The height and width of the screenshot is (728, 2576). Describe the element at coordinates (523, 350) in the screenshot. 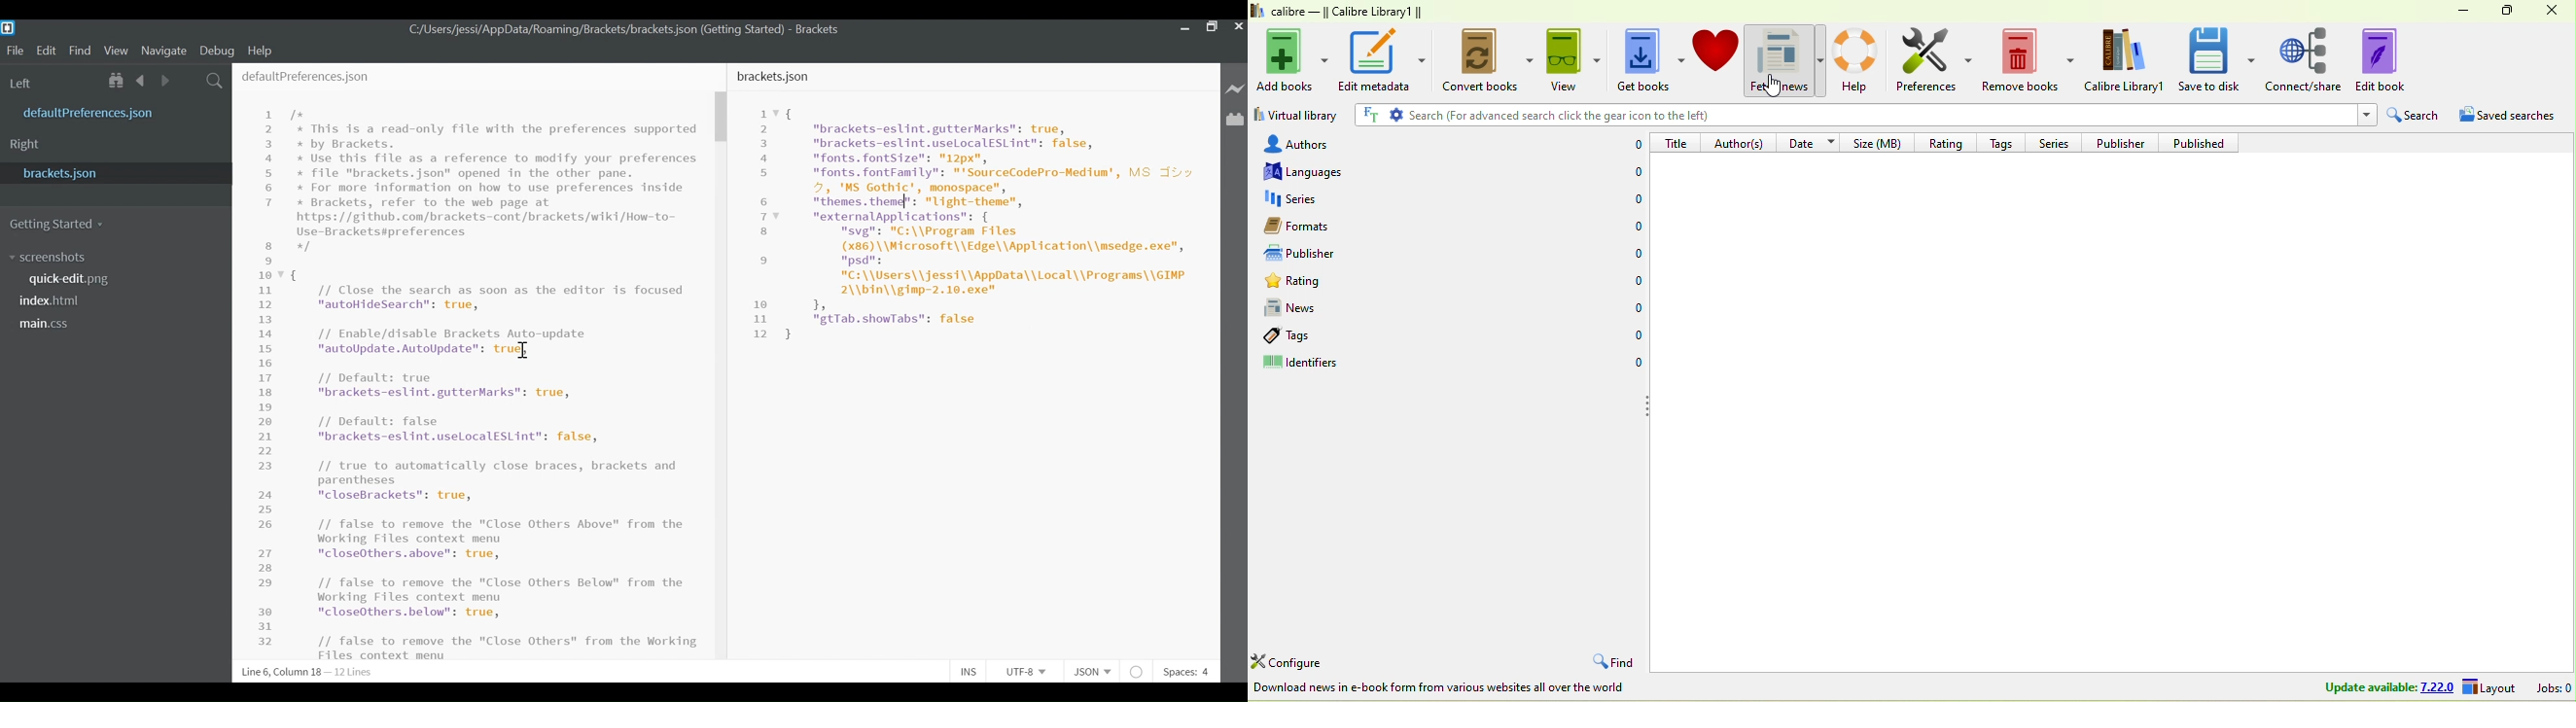

I see `cursor` at that location.